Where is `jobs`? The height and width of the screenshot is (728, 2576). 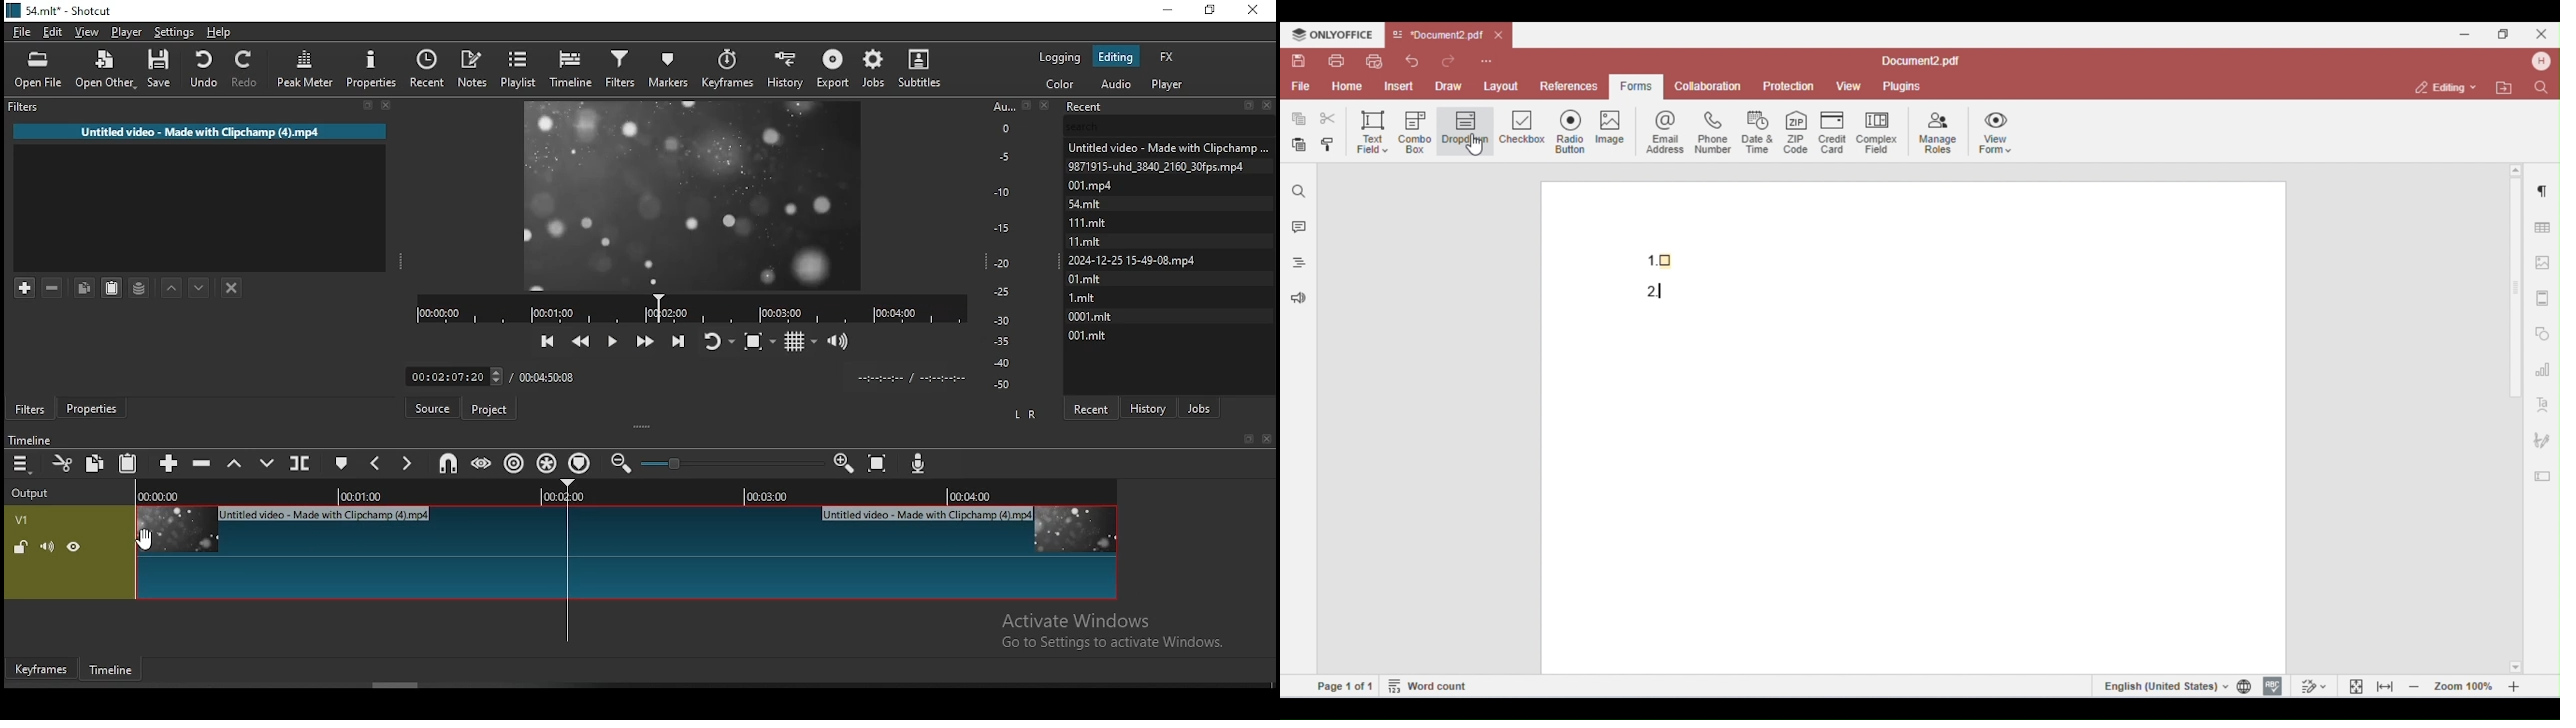
jobs is located at coordinates (873, 69).